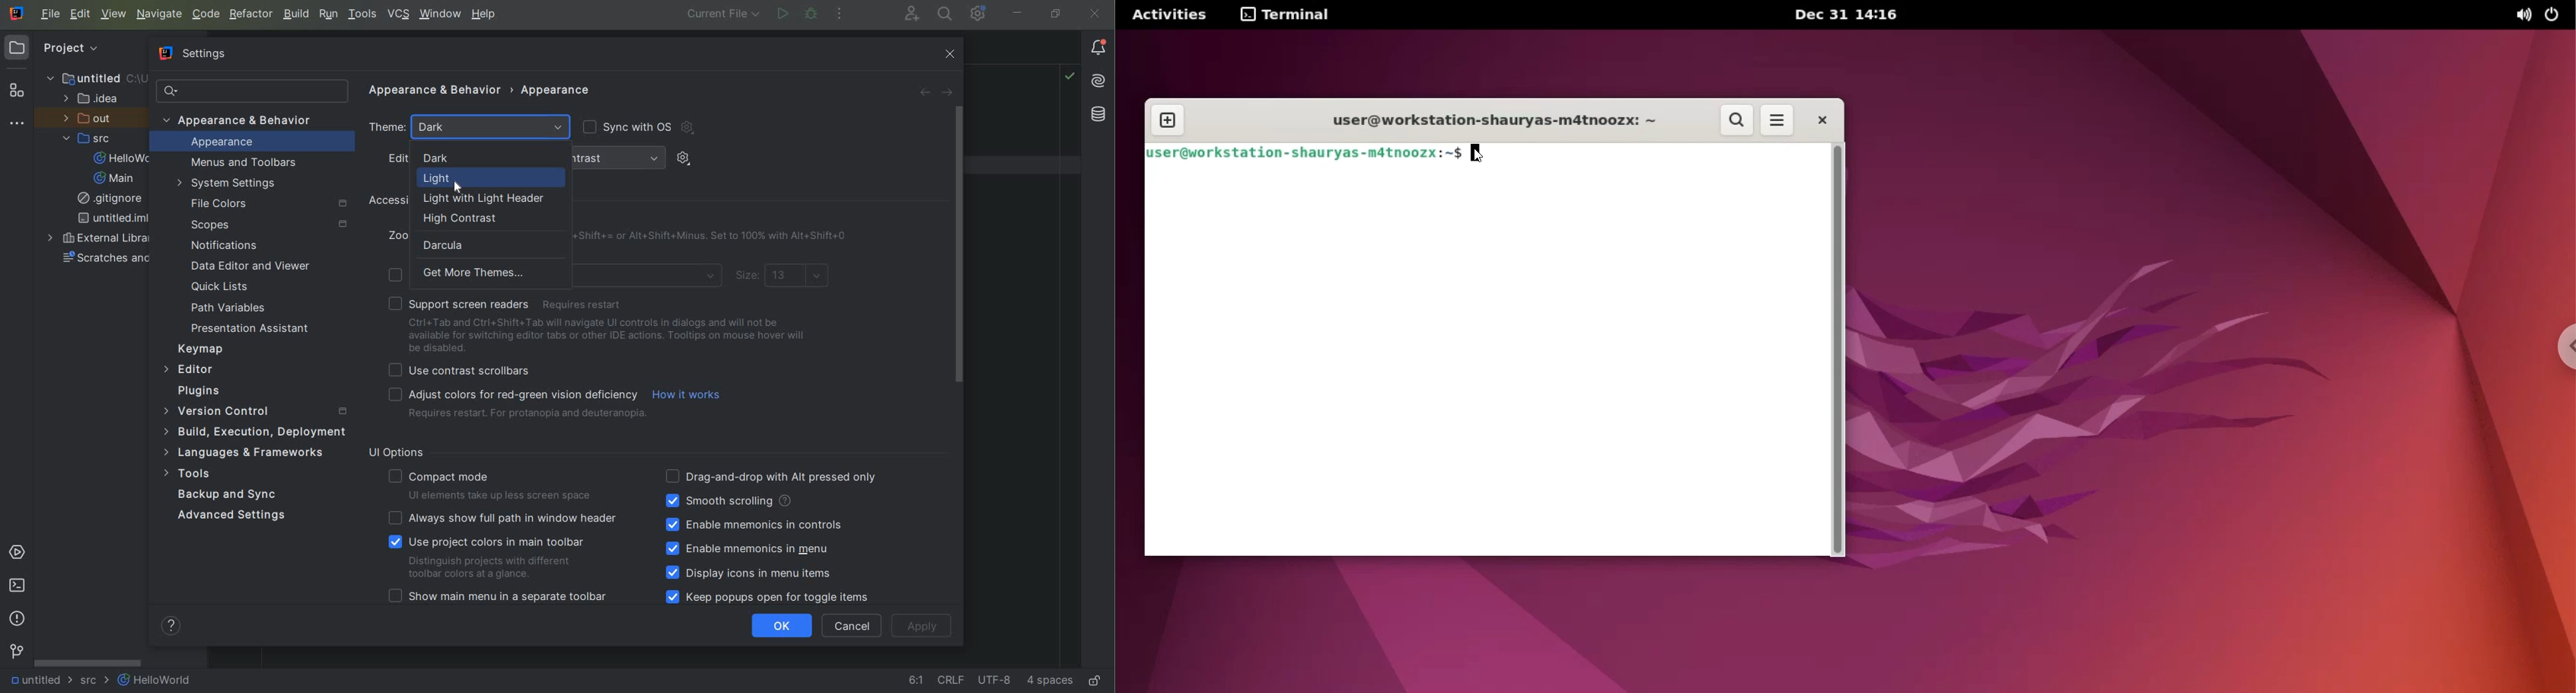  I want to click on Dec 31 14:16, so click(1848, 14).